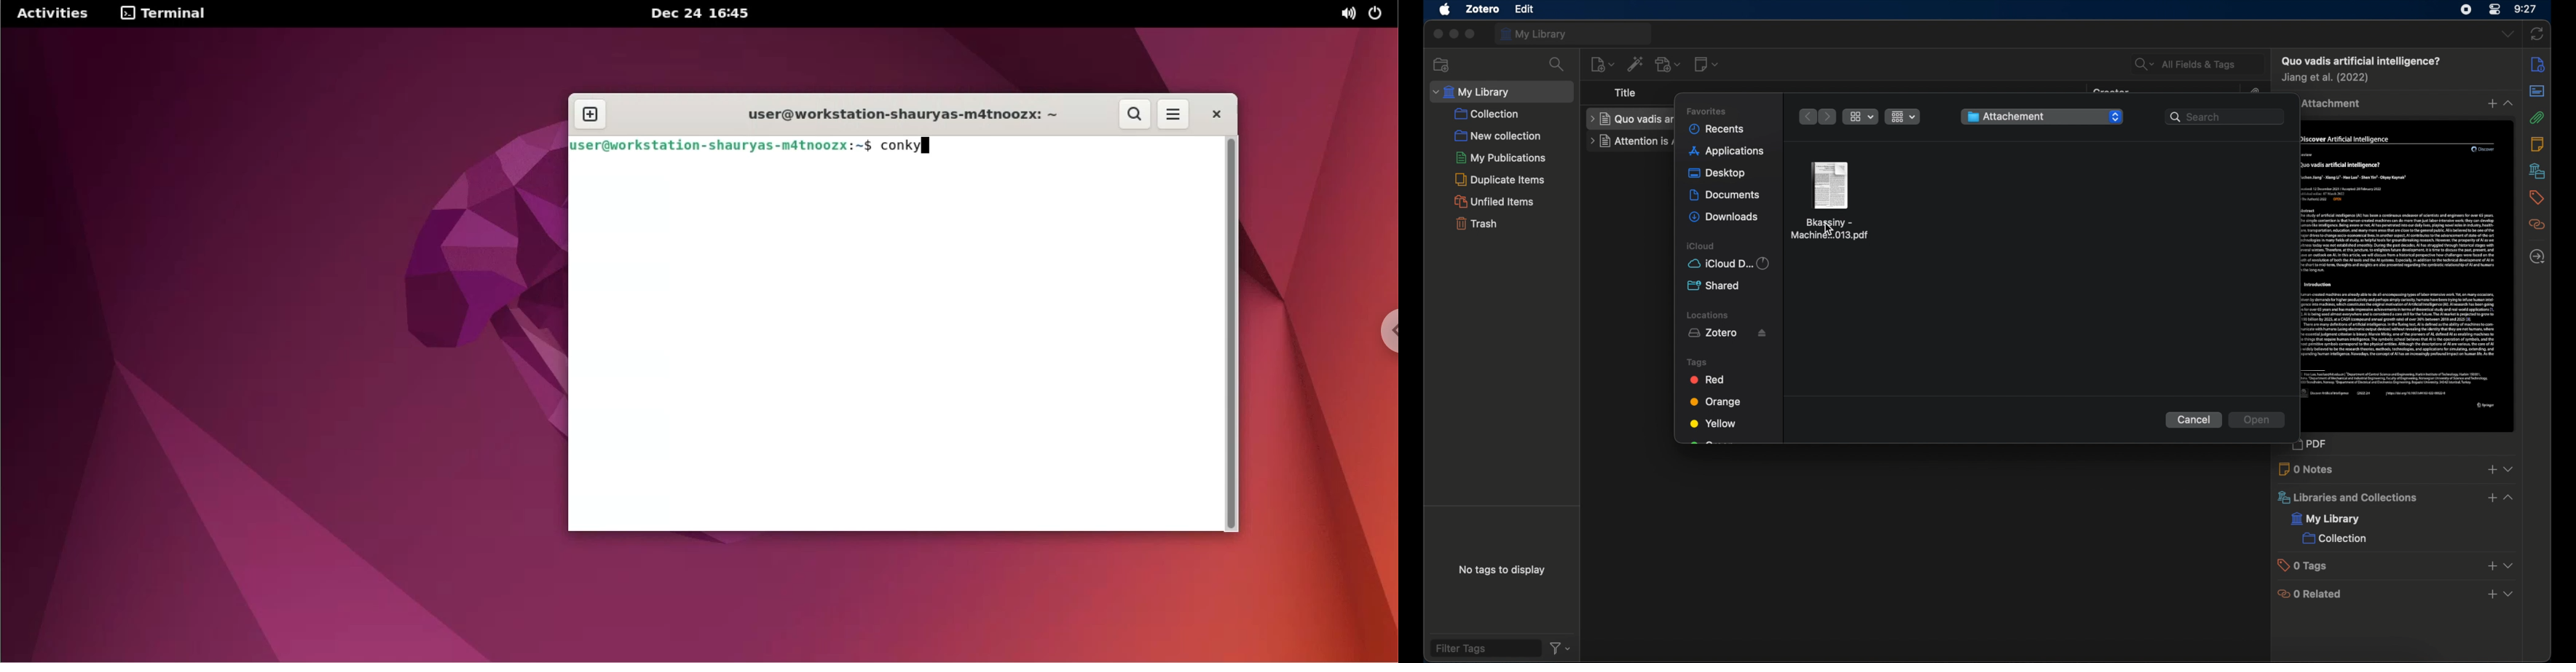  Describe the element at coordinates (1718, 174) in the screenshot. I see `desktop` at that location.